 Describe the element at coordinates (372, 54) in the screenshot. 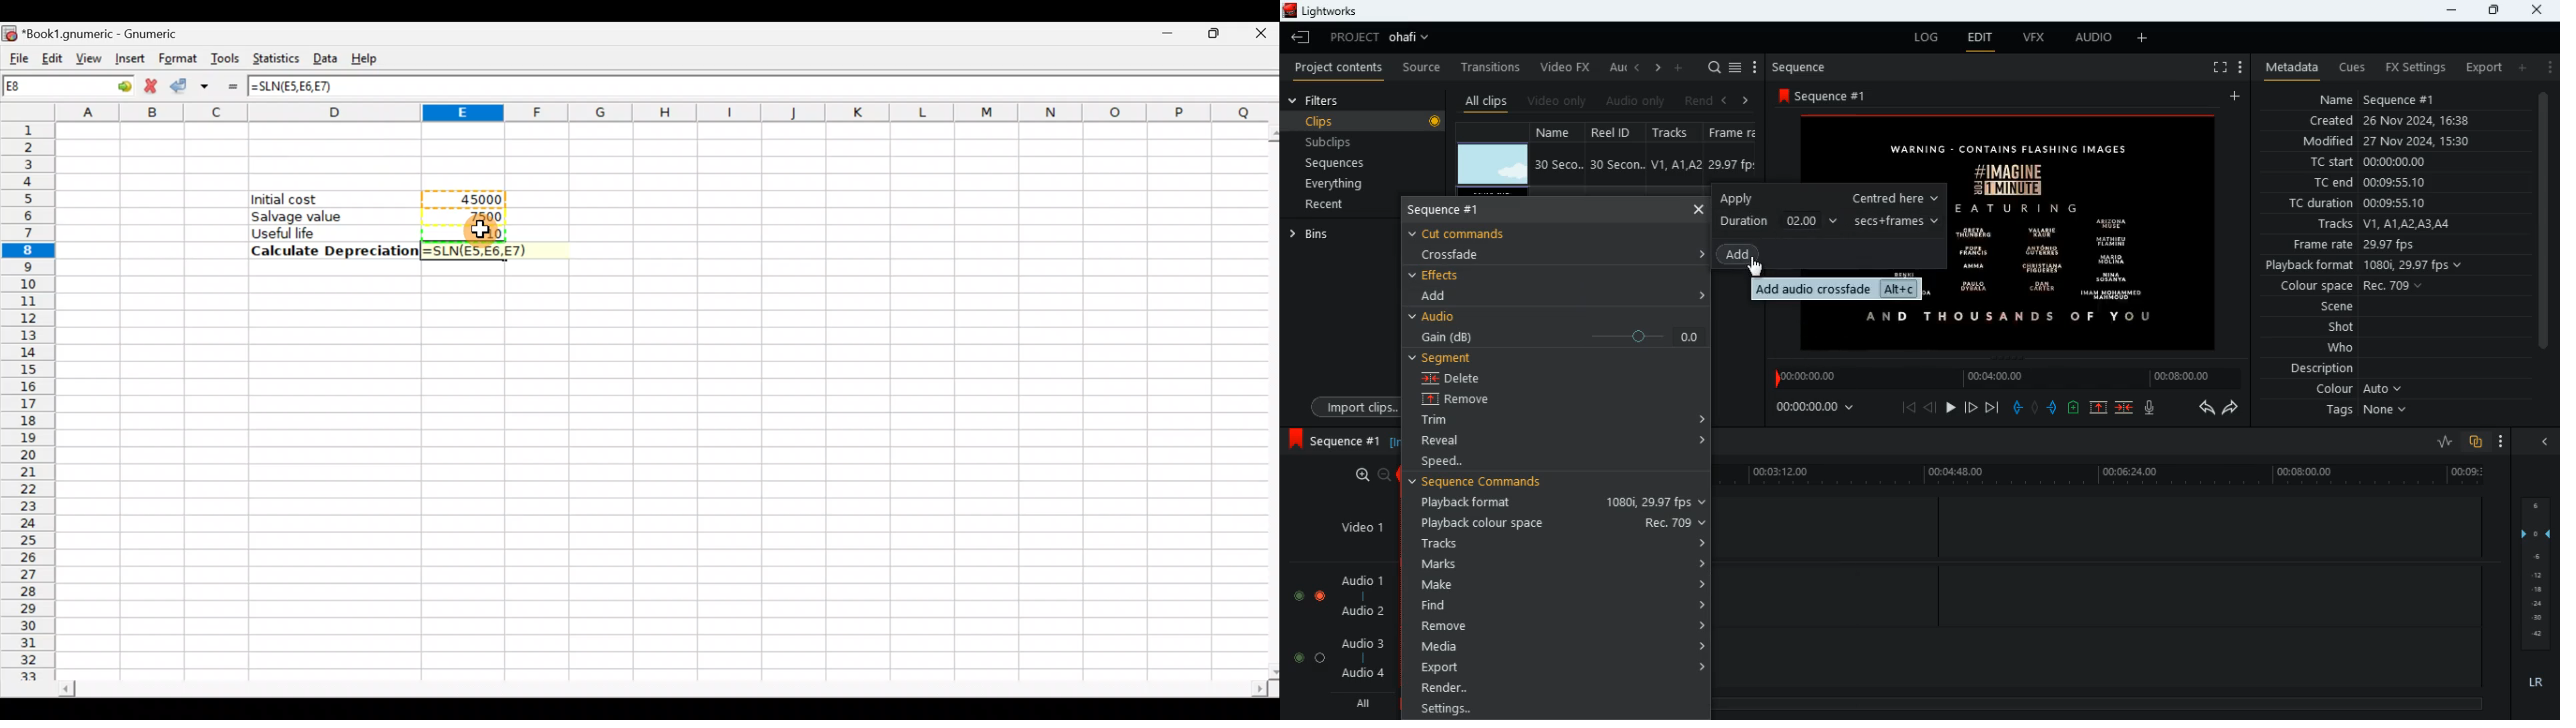

I see `Help` at that location.